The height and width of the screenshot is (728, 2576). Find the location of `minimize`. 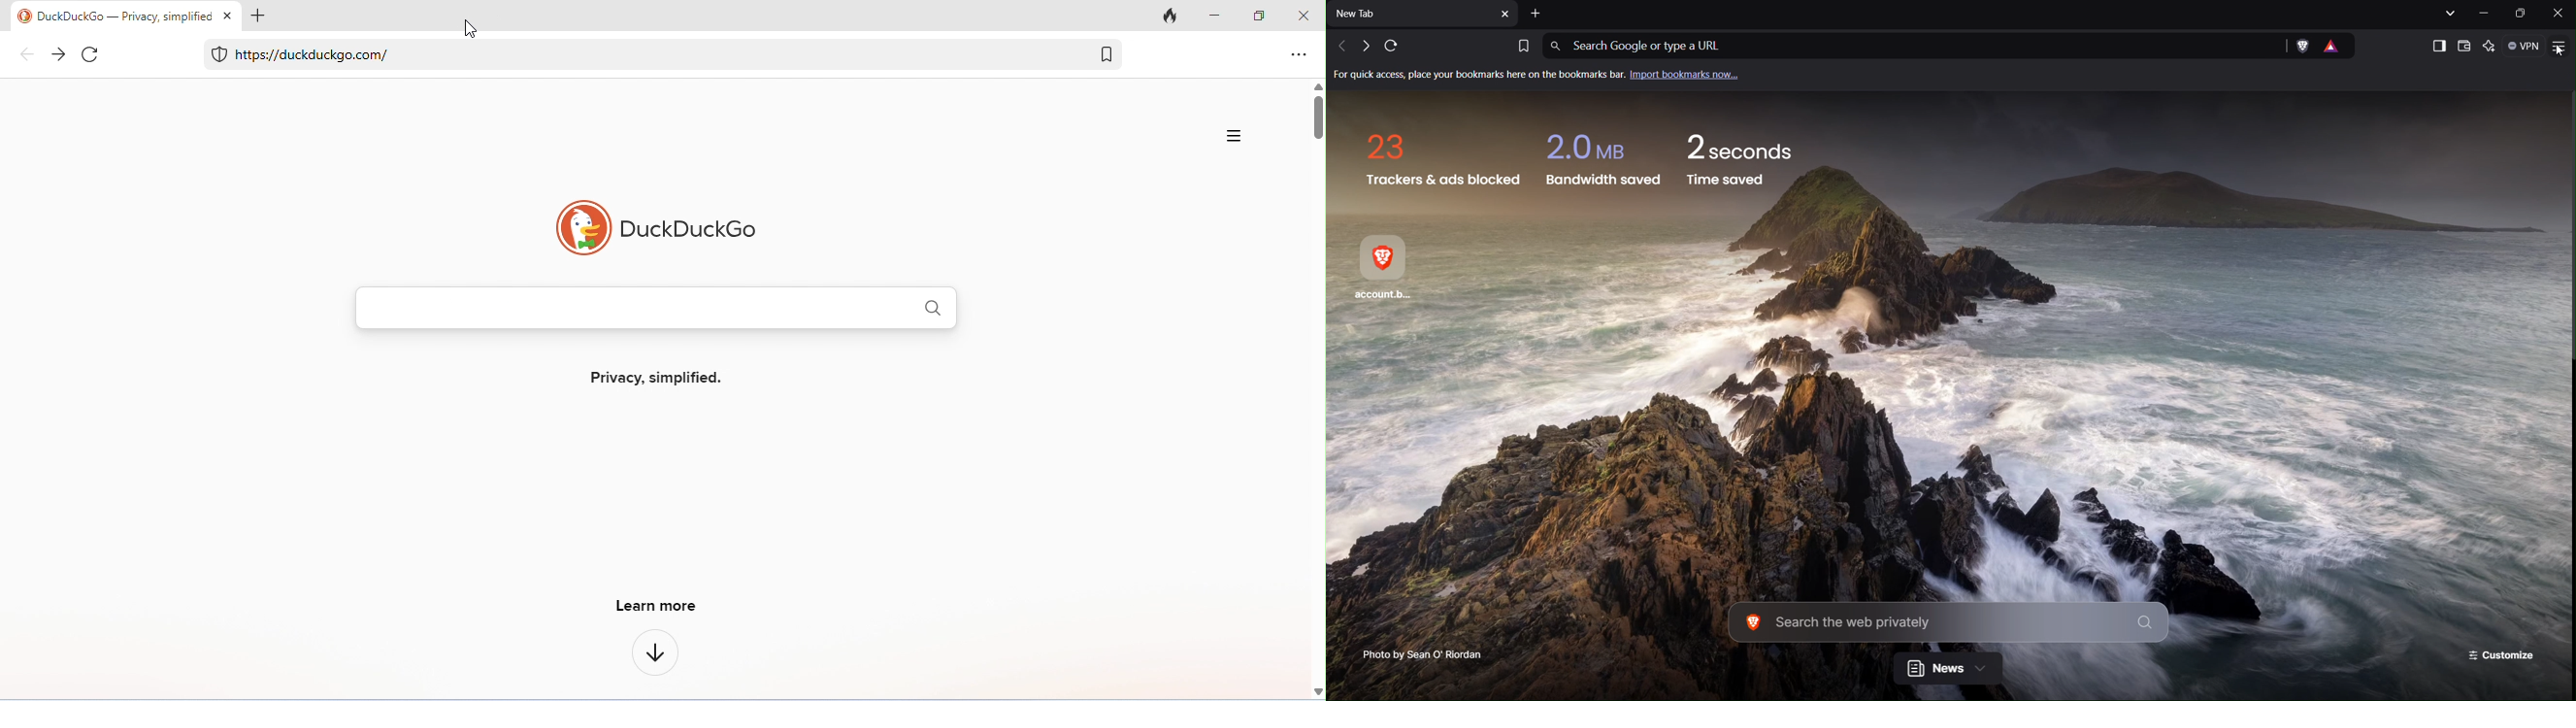

minimize is located at coordinates (1216, 17).